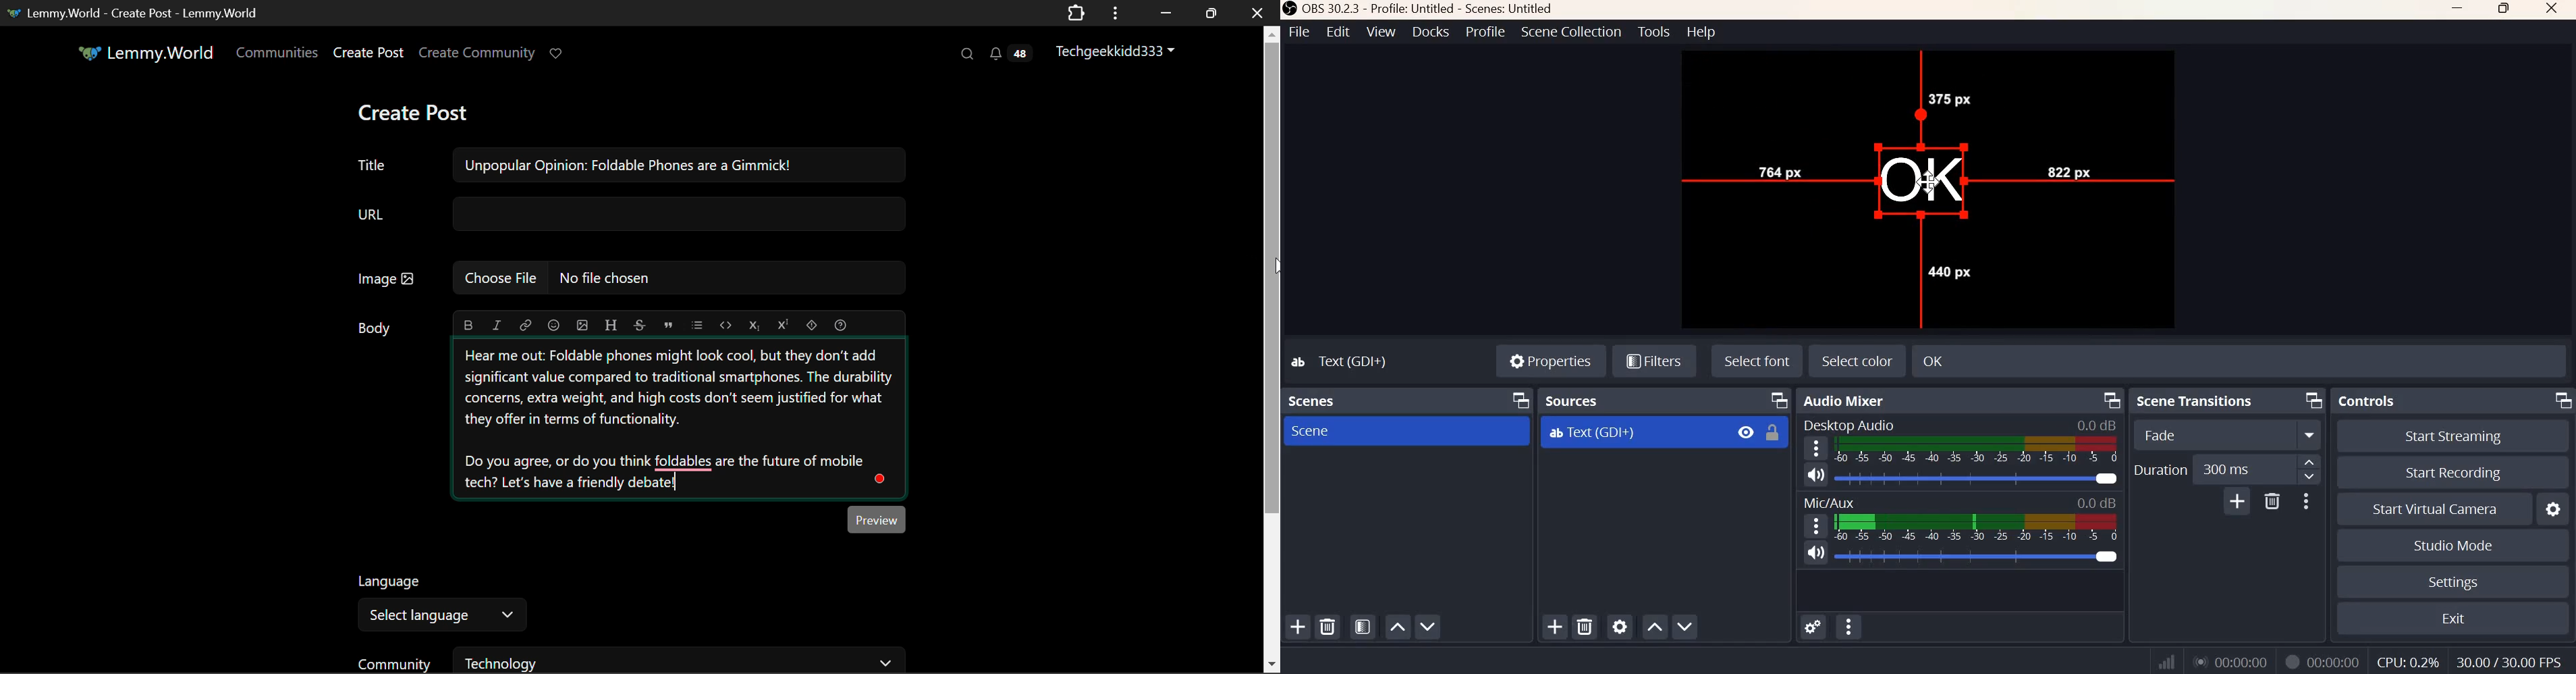 Image resolution: width=2576 pixels, height=700 pixels. I want to click on Audio Slider, so click(1979, 556).